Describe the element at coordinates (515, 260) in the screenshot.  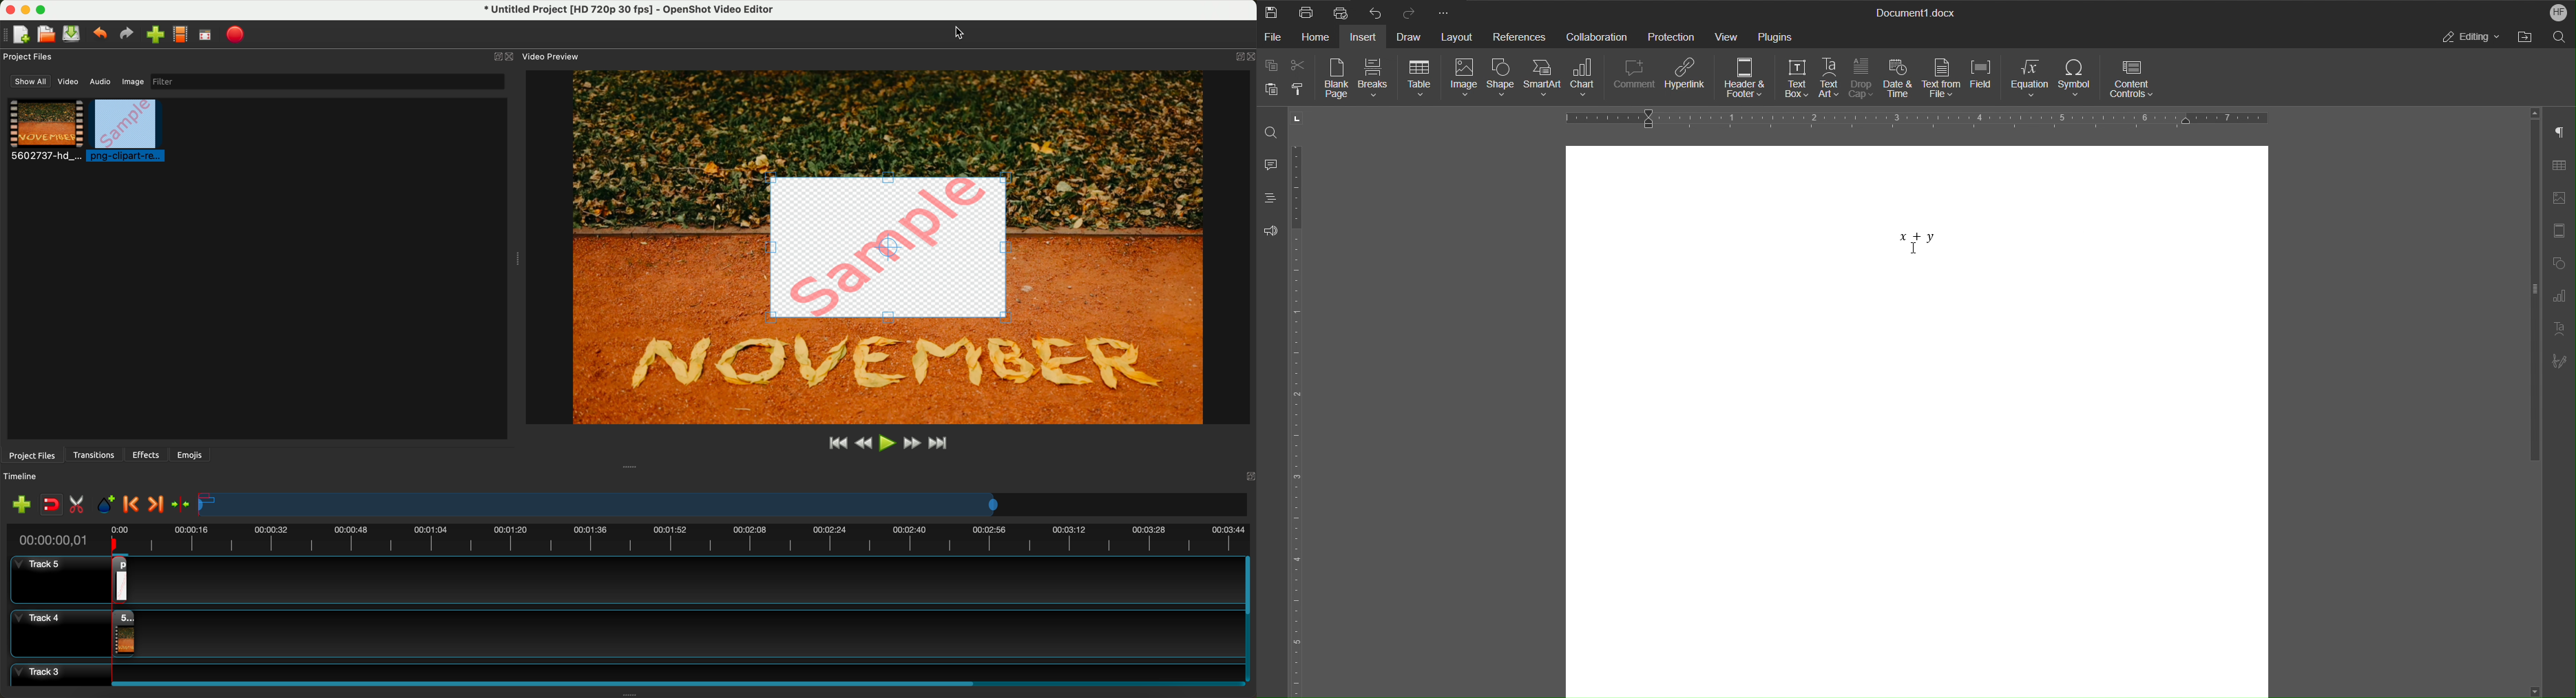
I see `Window Expanding` at that location.